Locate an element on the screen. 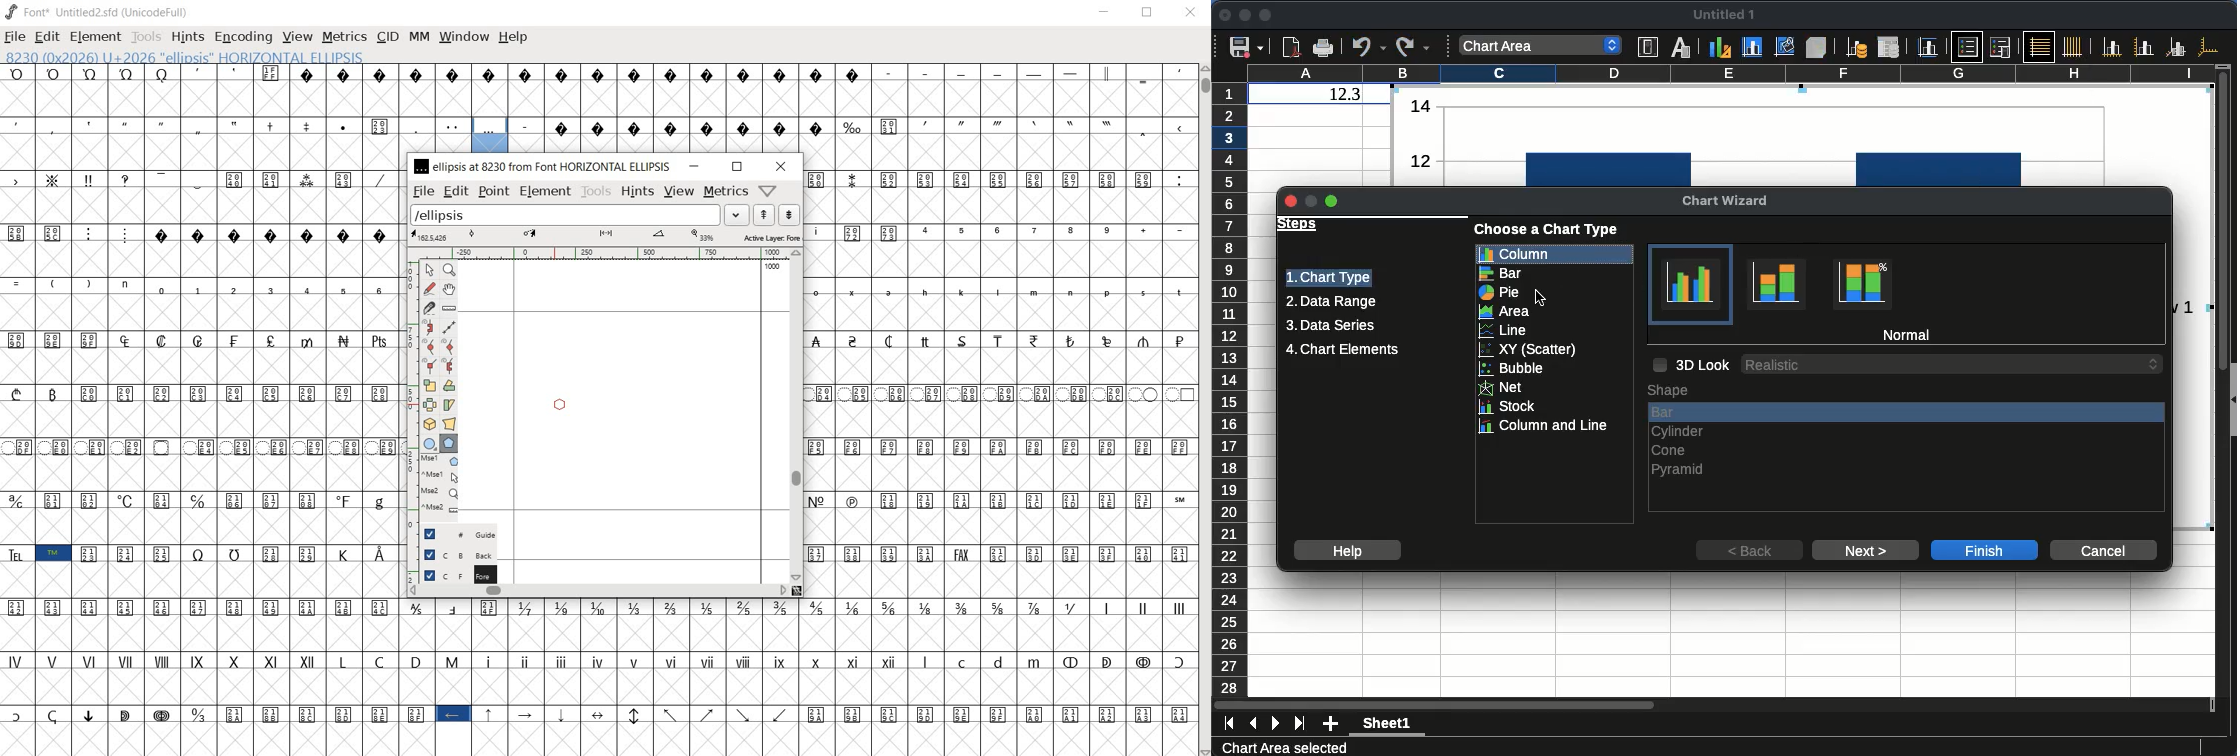 The image size is (2240, 756). untitled 1 is located at coordinates (1723, 15).